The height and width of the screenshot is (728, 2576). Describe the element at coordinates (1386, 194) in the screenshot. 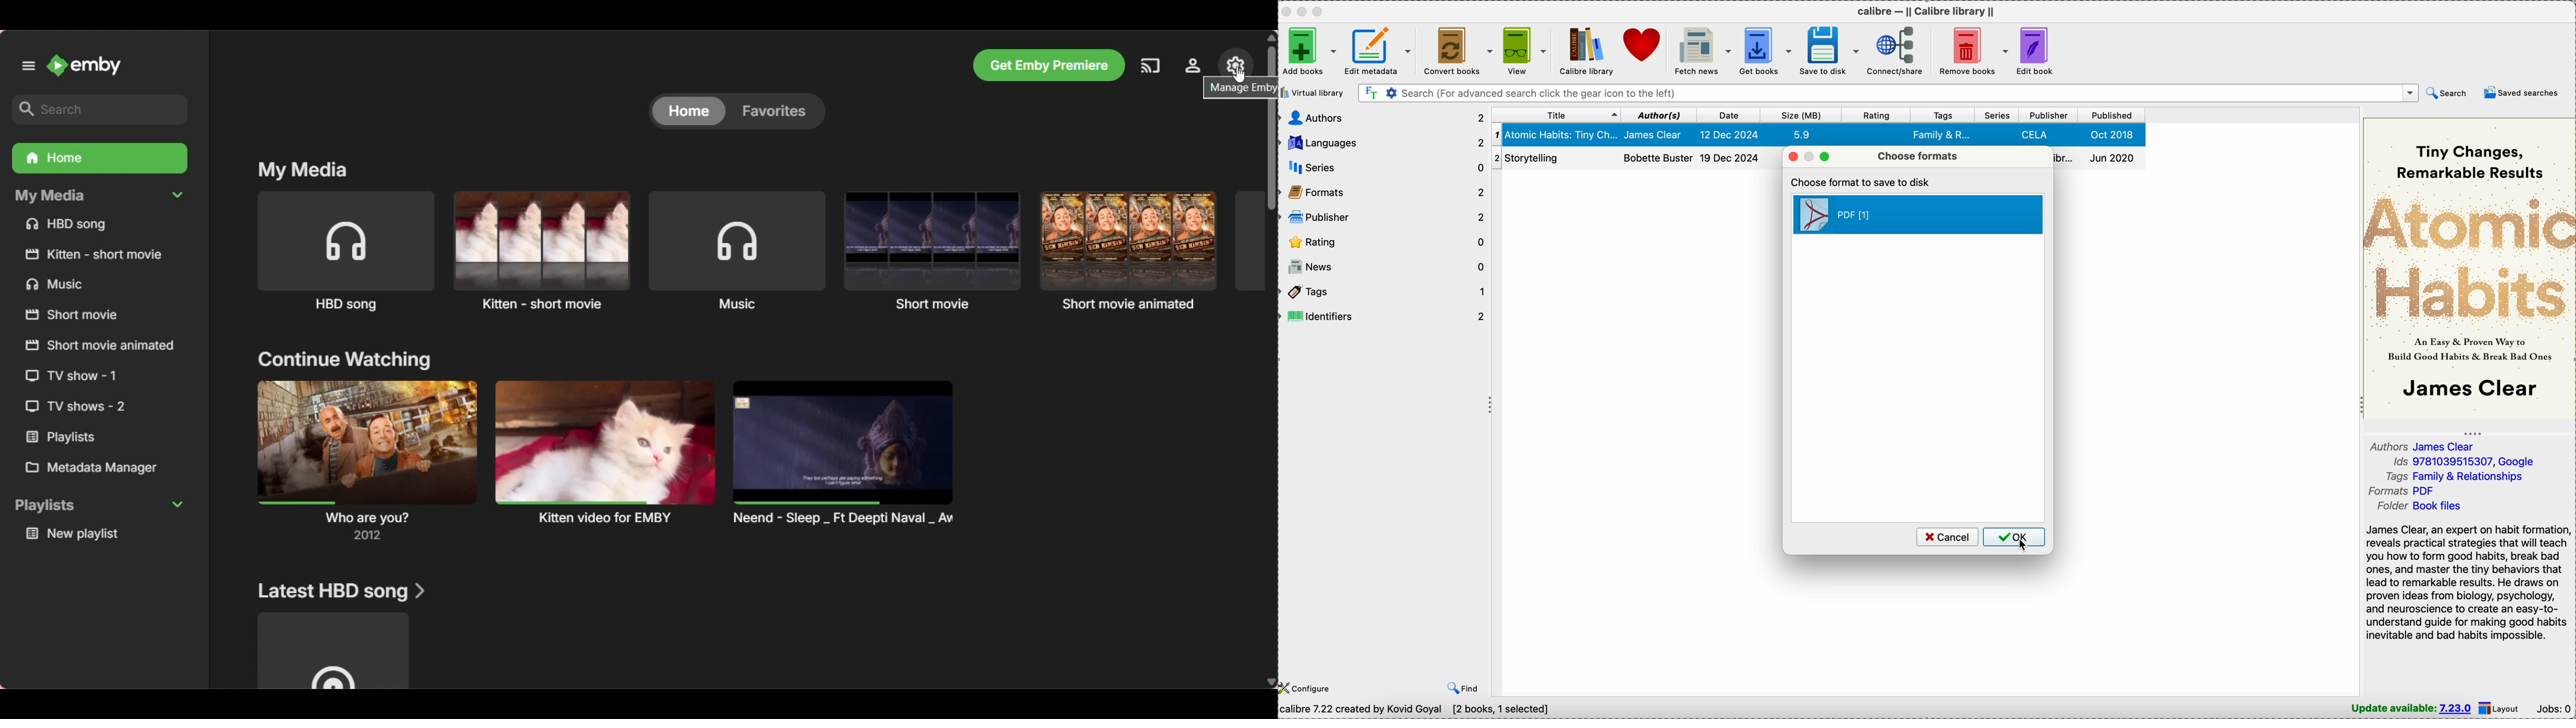

I see `formats` at that location.